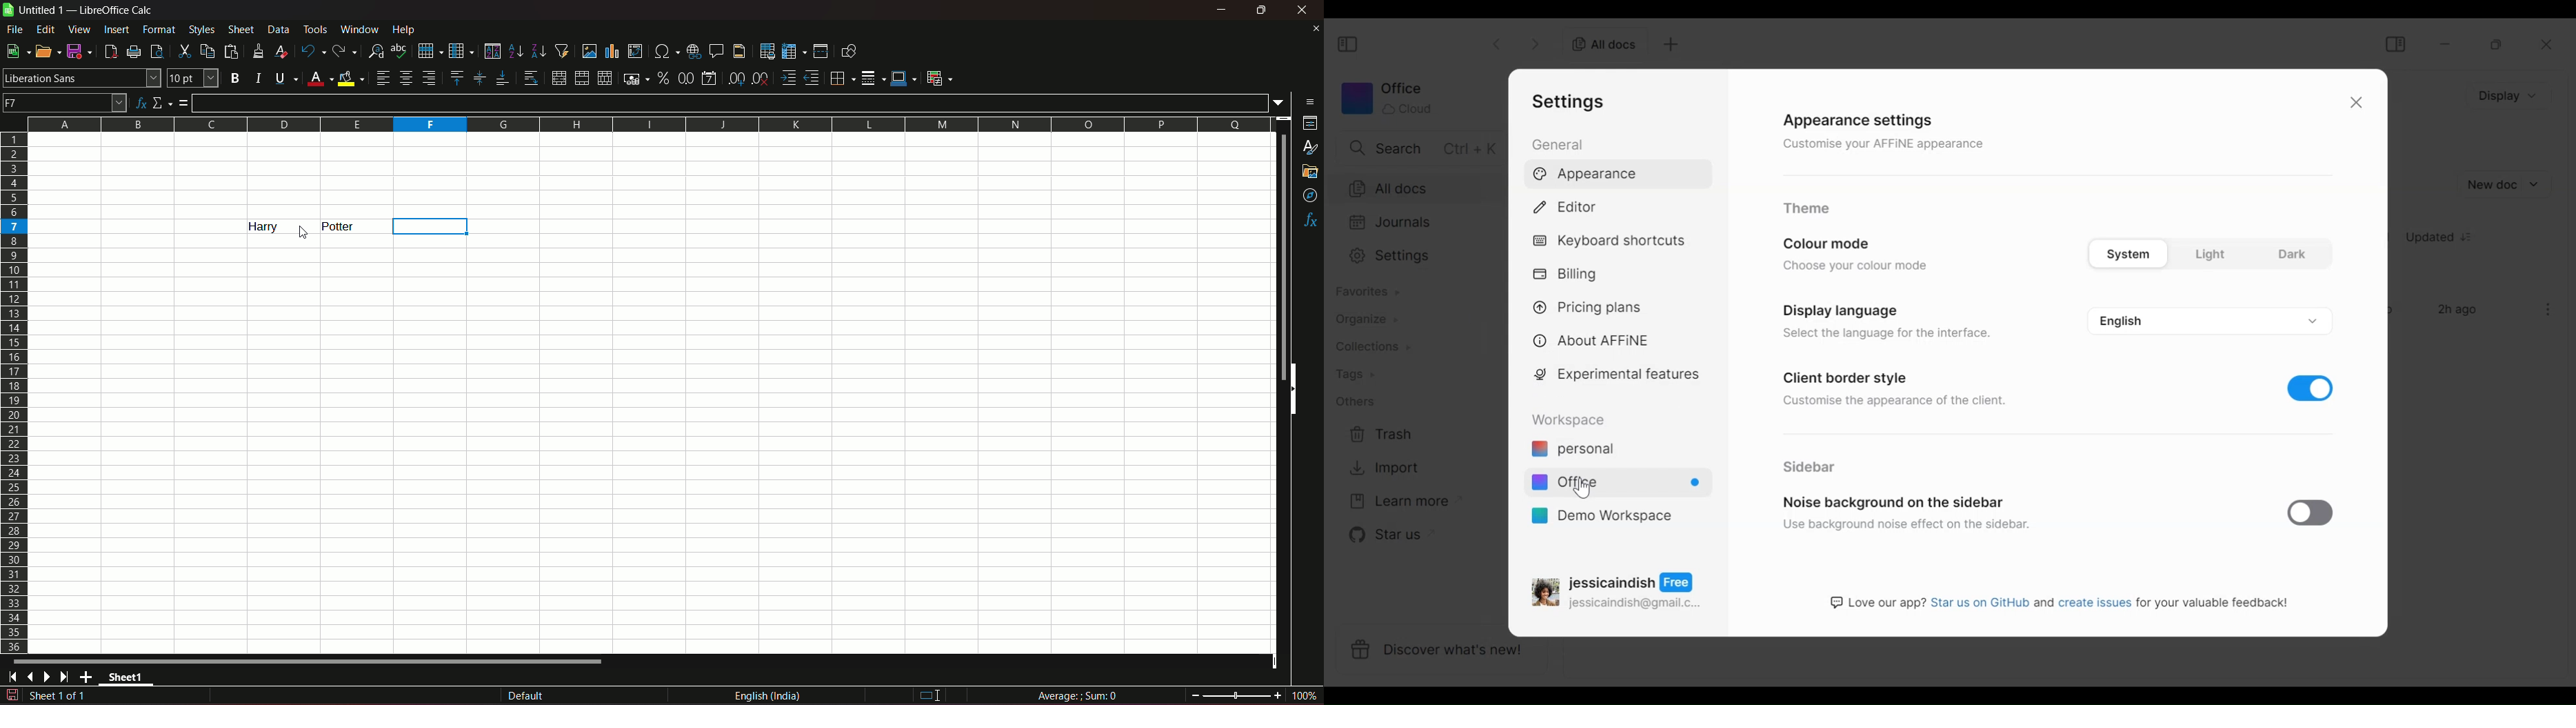  Describe the element at coordinates (1305, 10) in the screenshot. I see `close` at that location.